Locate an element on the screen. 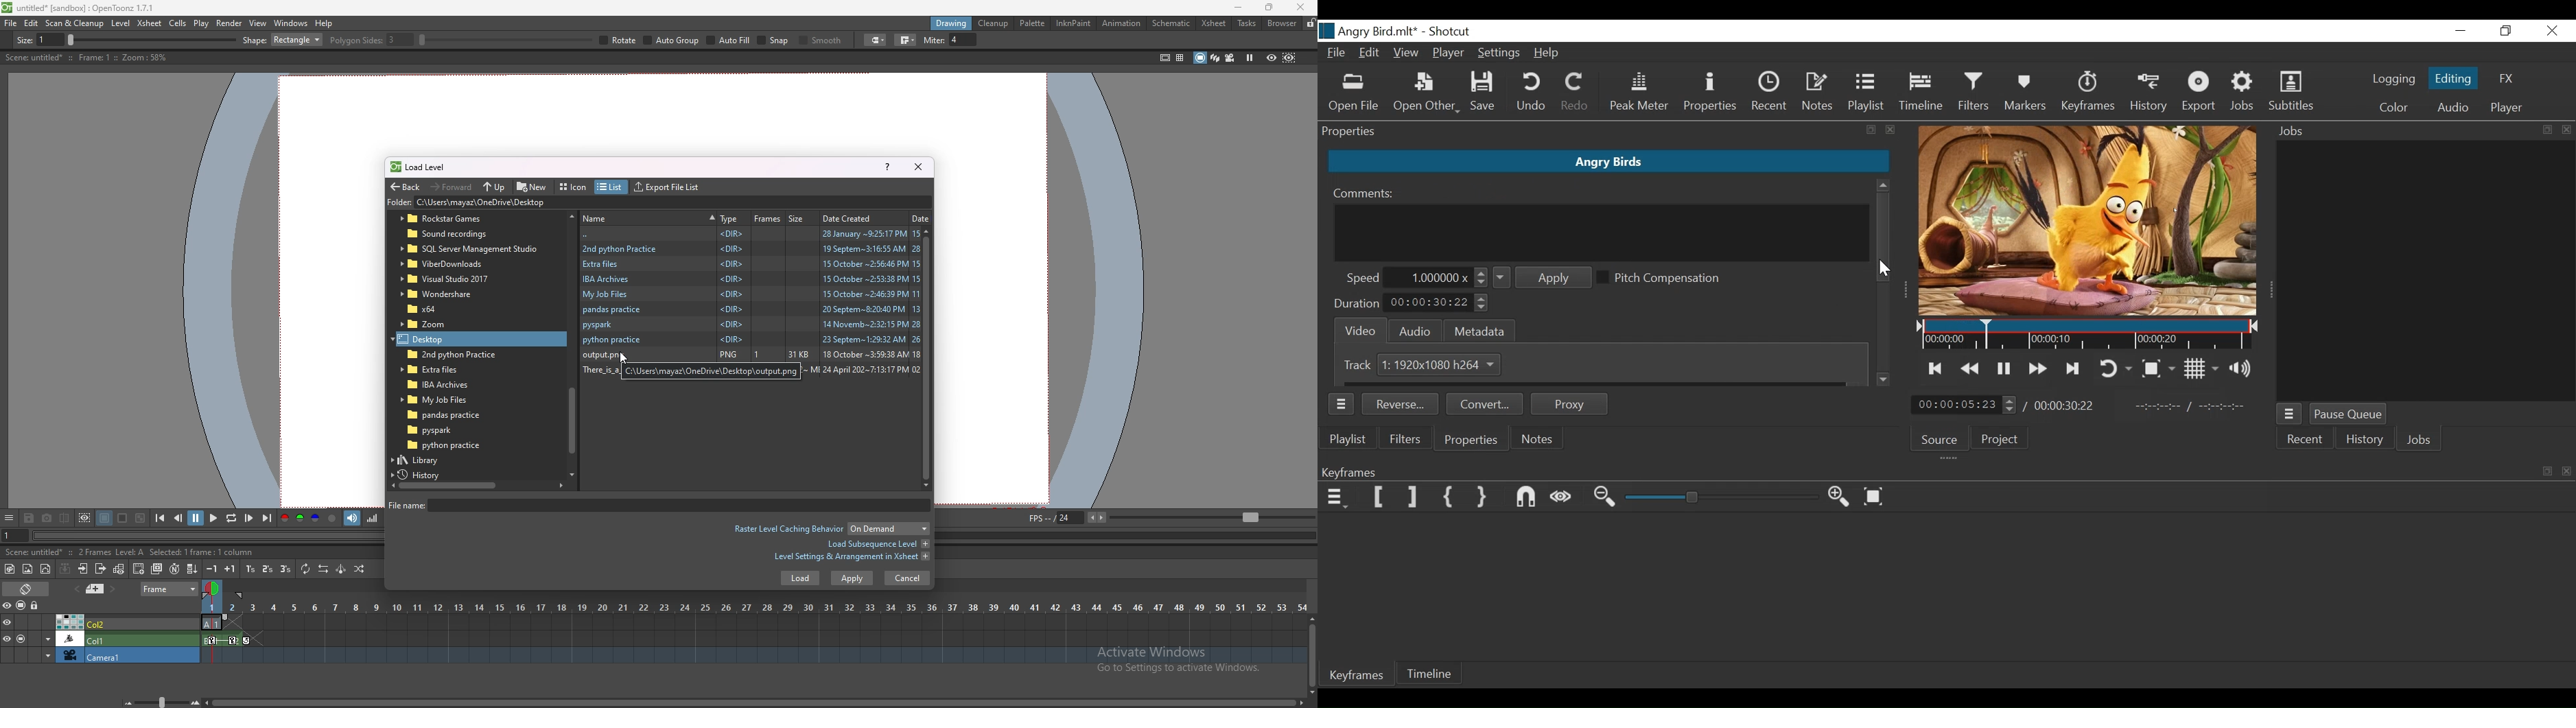 The width and height of the screenshot is (2576, 728). Scrub while dragging is located at coordinates (1562, 498).